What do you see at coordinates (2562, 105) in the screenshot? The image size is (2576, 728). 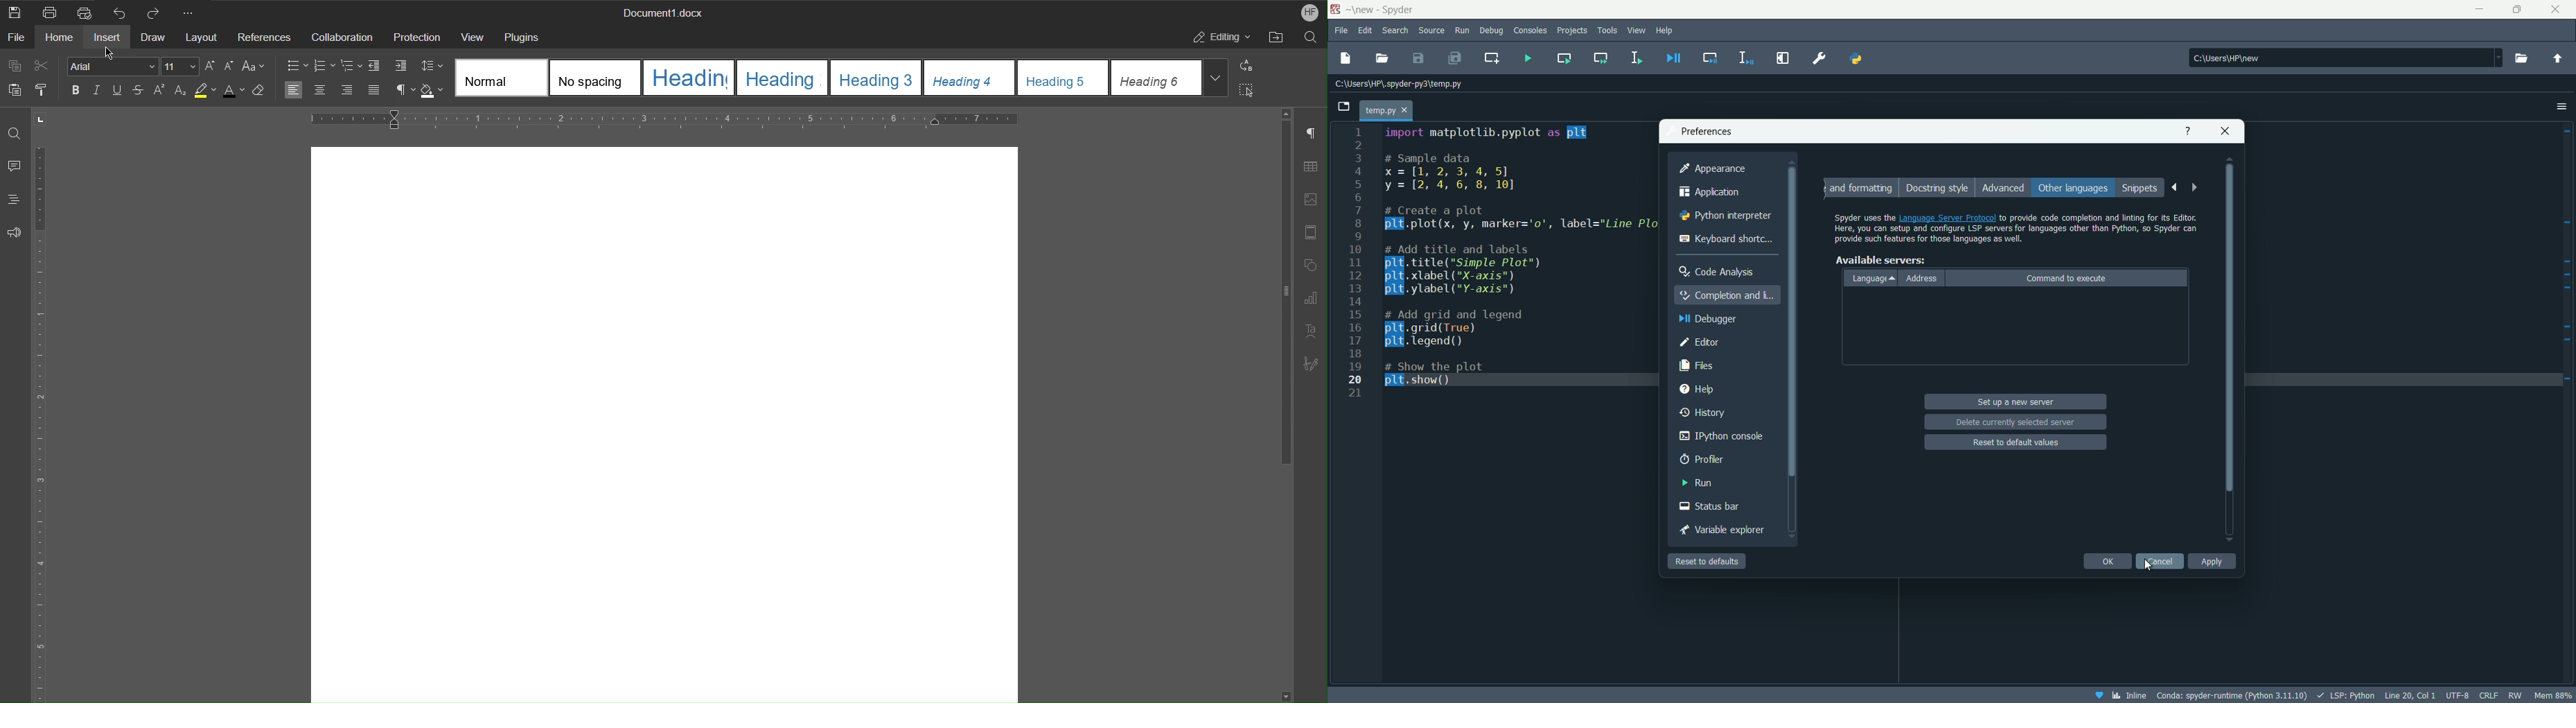 I see `options` at bounding box center [2562, 105].